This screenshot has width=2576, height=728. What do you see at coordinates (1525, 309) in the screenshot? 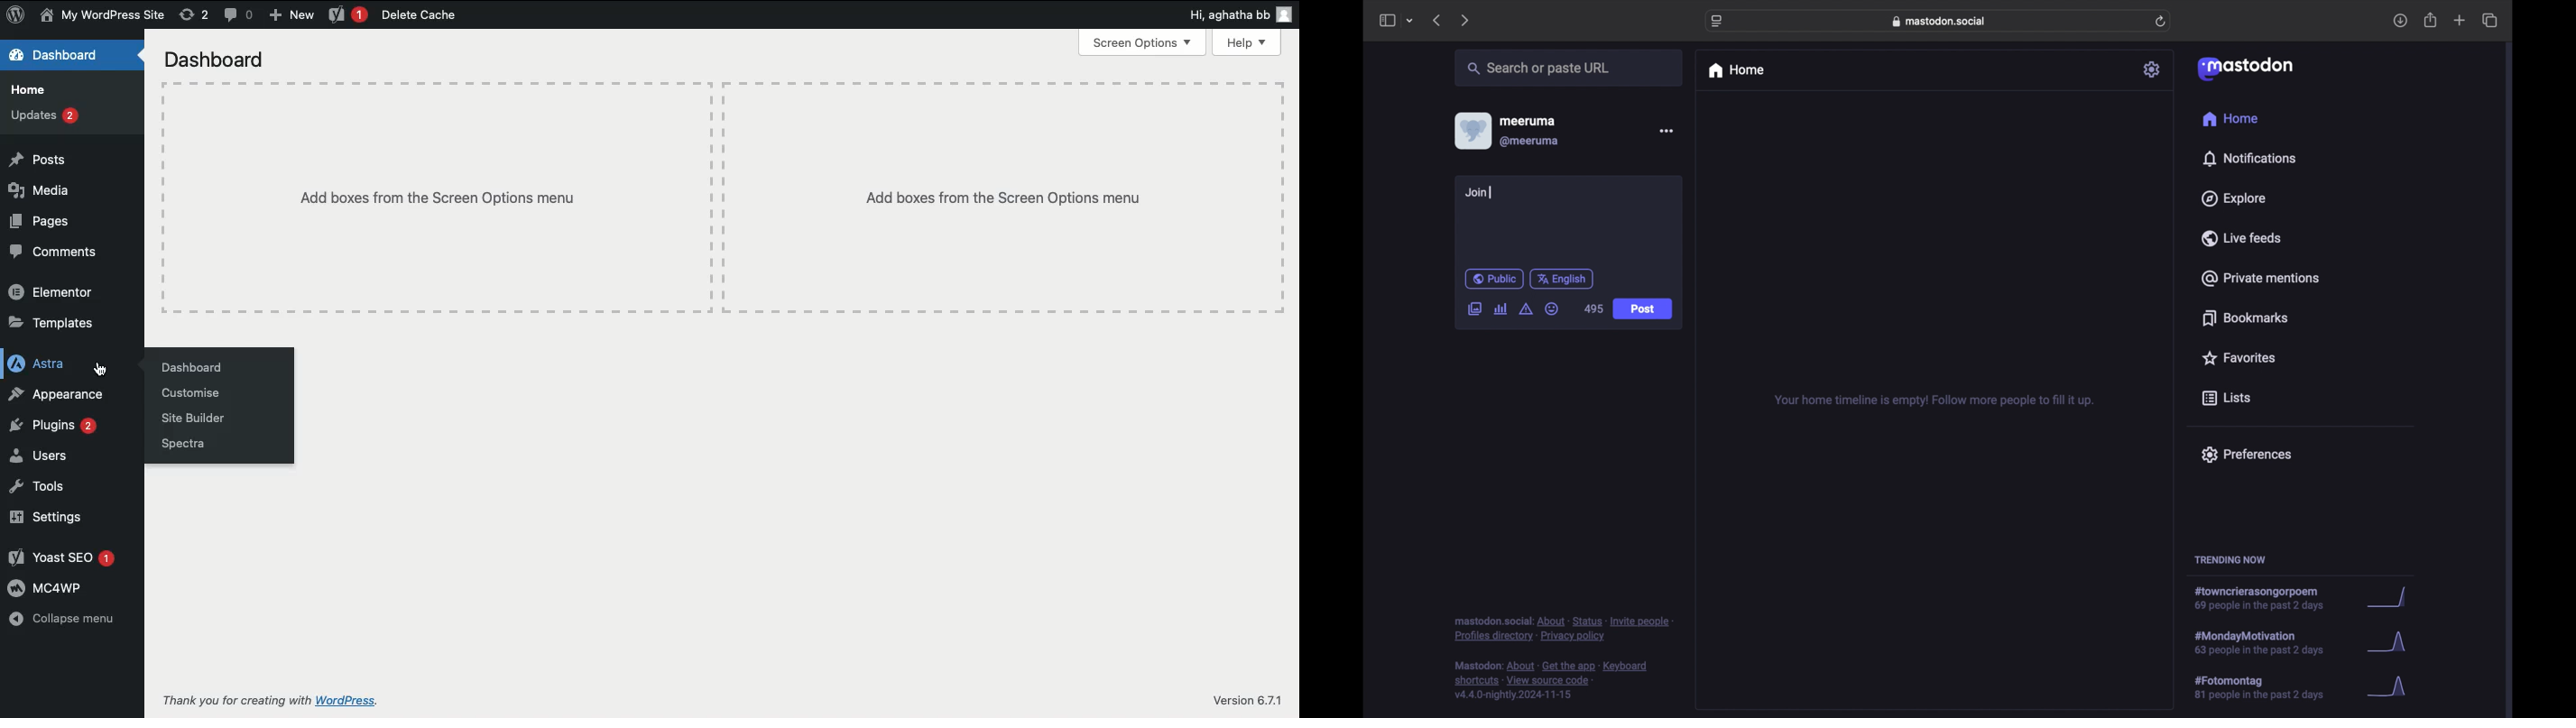
I see `add content warning` at bounding box center [1525, 309].